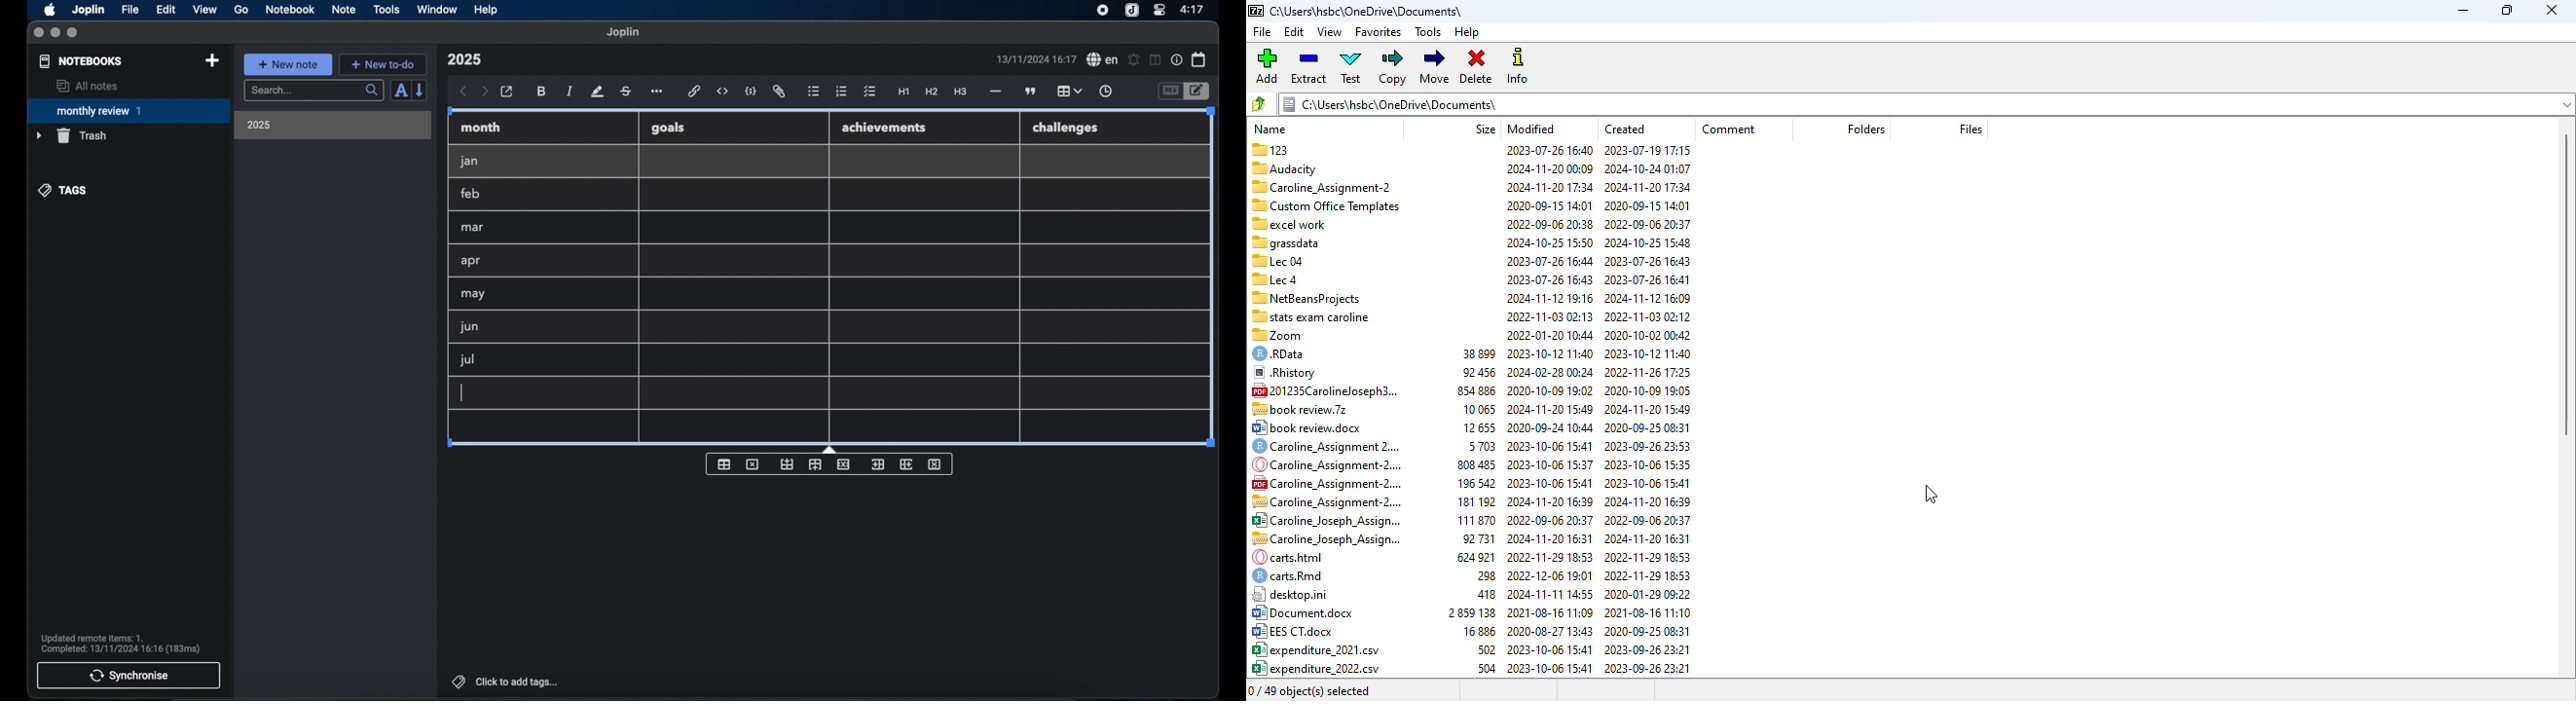 The image size is (2576, 728). What do you see at coordinates (1470, 538) in the screenshot?
I see `carts.htm! 624921 2022-11-29 1853 2022-11-29 18:53` at bounding box center [1470, 538].